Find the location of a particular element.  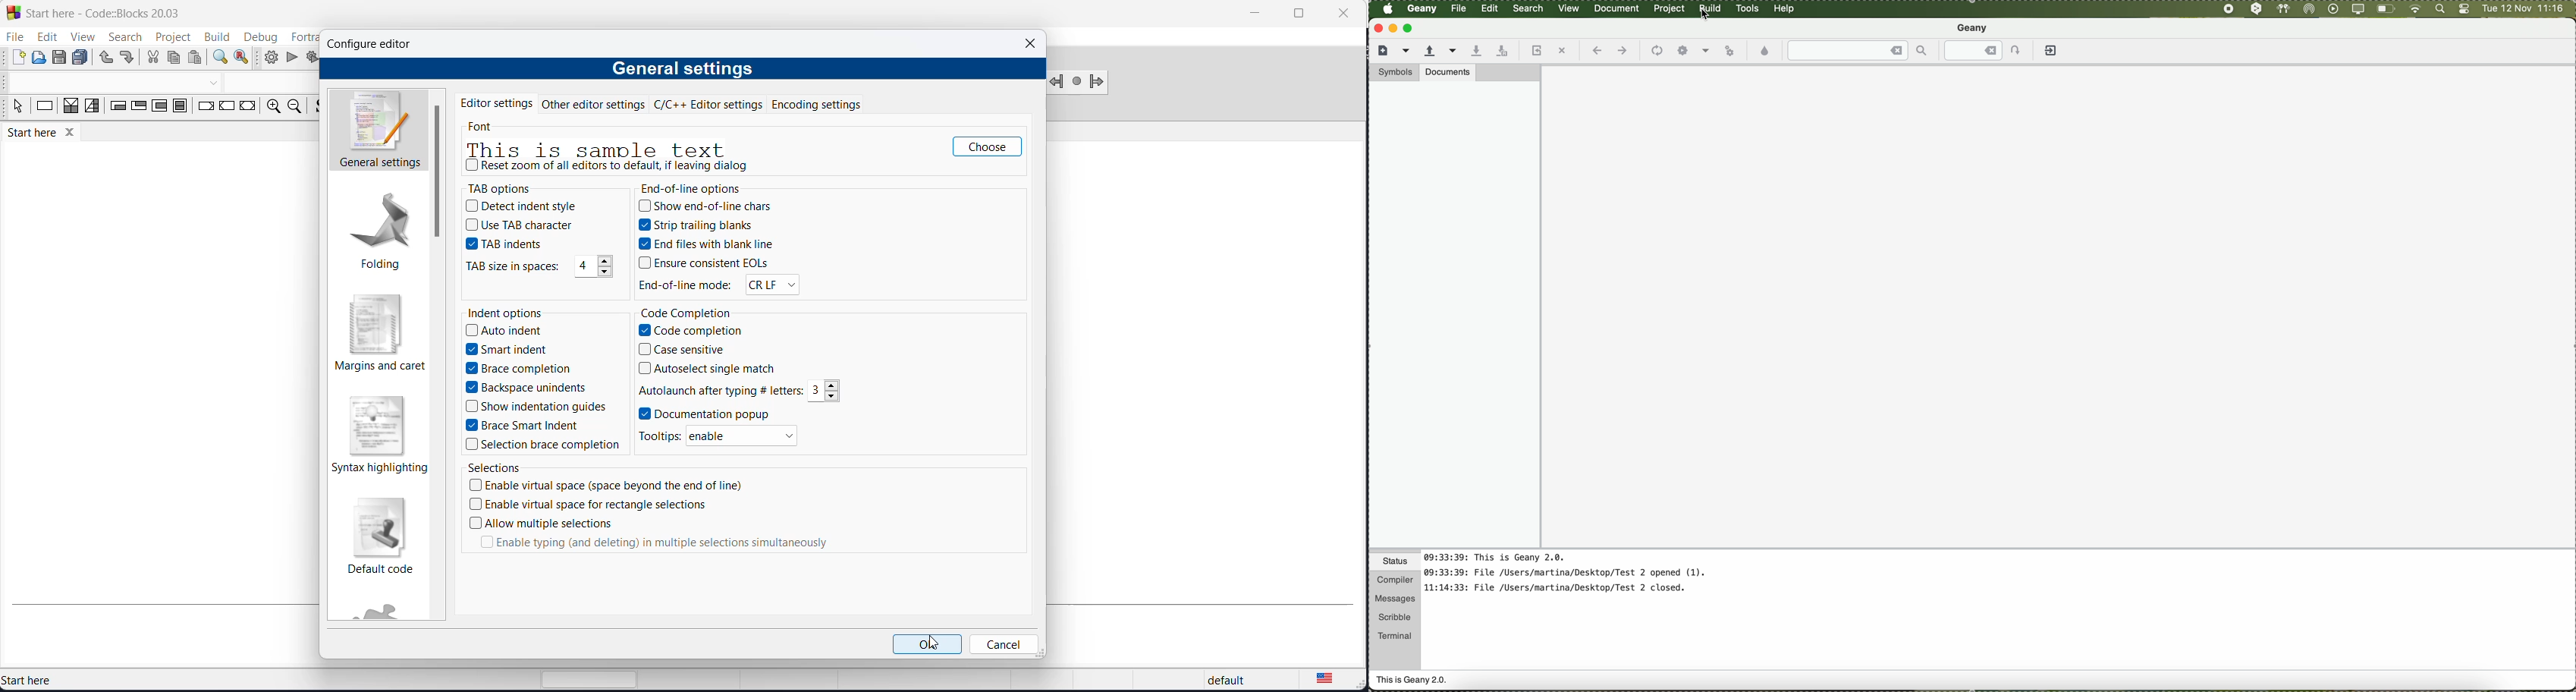

cancel is located at coordinates (1002, 644).